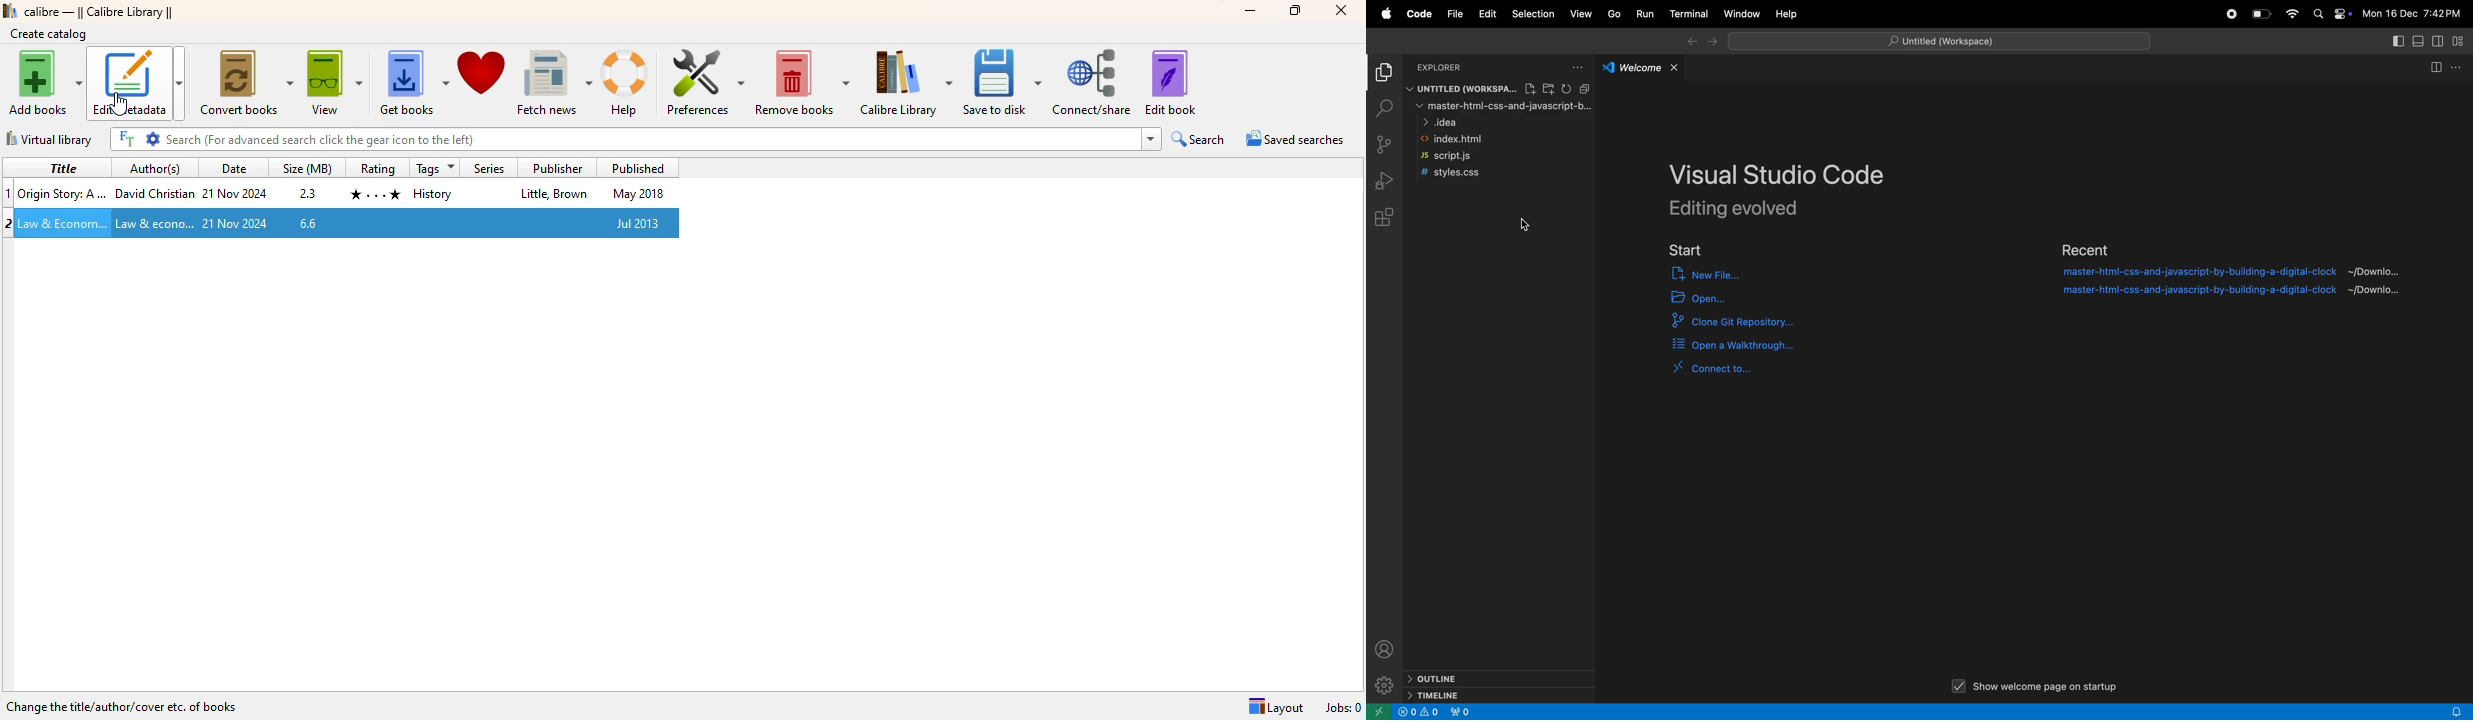  I want to click on master-html-css-and-javascript-by-building-a-digital-clock, so click(2197, 291).